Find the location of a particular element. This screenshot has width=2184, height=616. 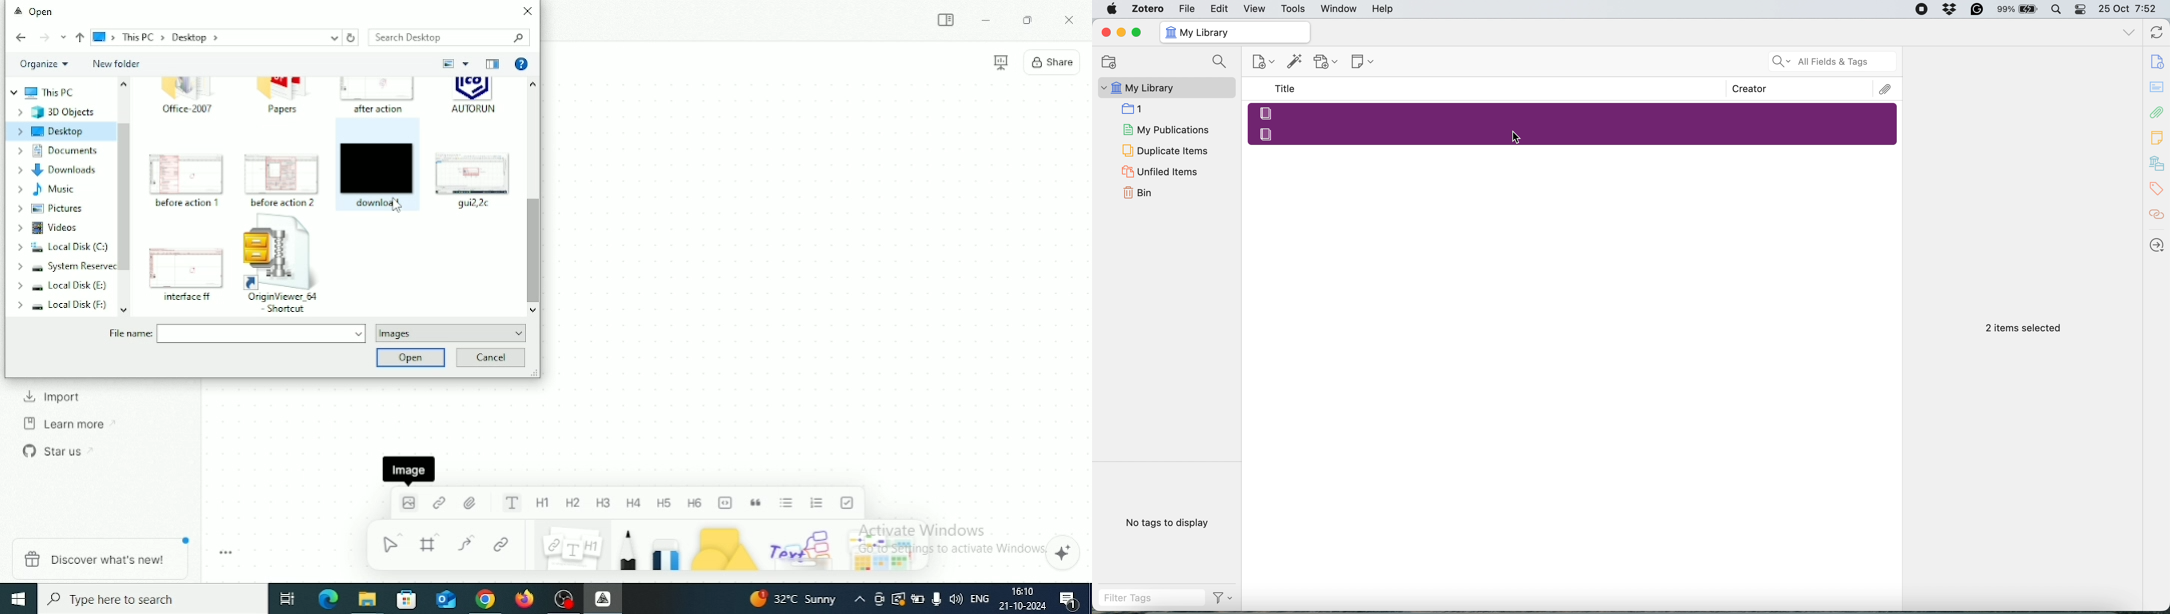

Bin is located at coordinates (1148, 192).